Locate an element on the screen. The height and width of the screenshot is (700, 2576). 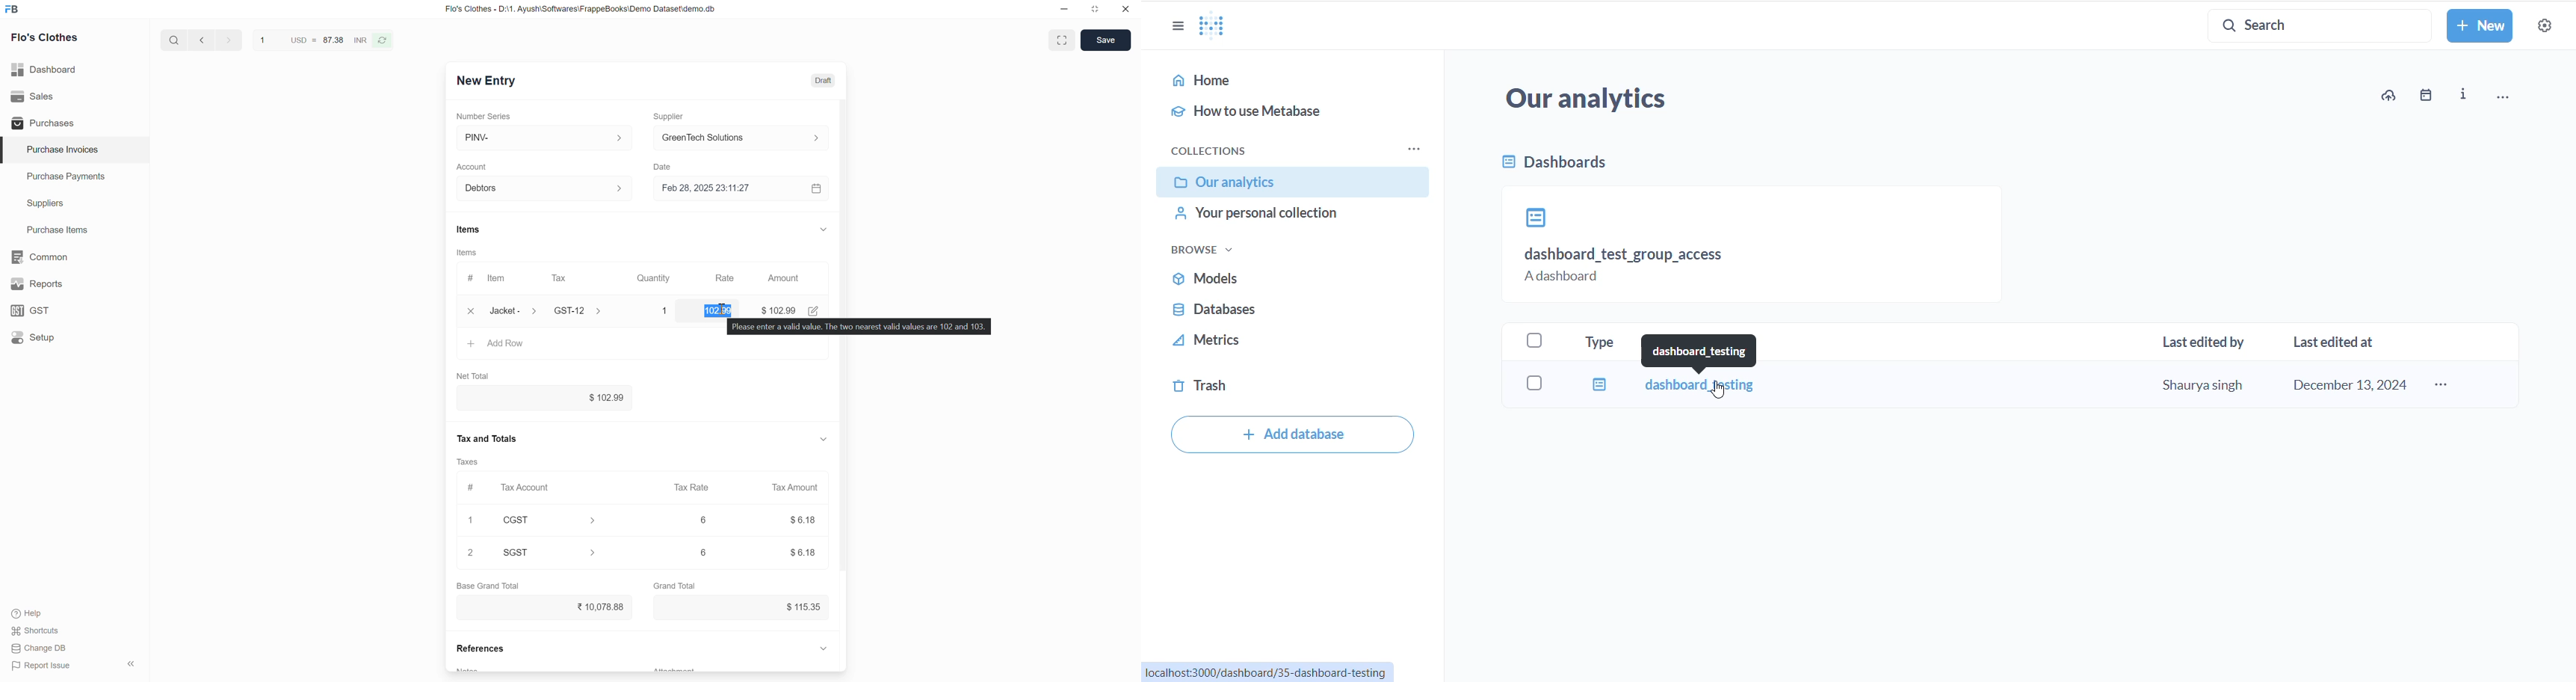
Common is located at coordinates (75, 257).